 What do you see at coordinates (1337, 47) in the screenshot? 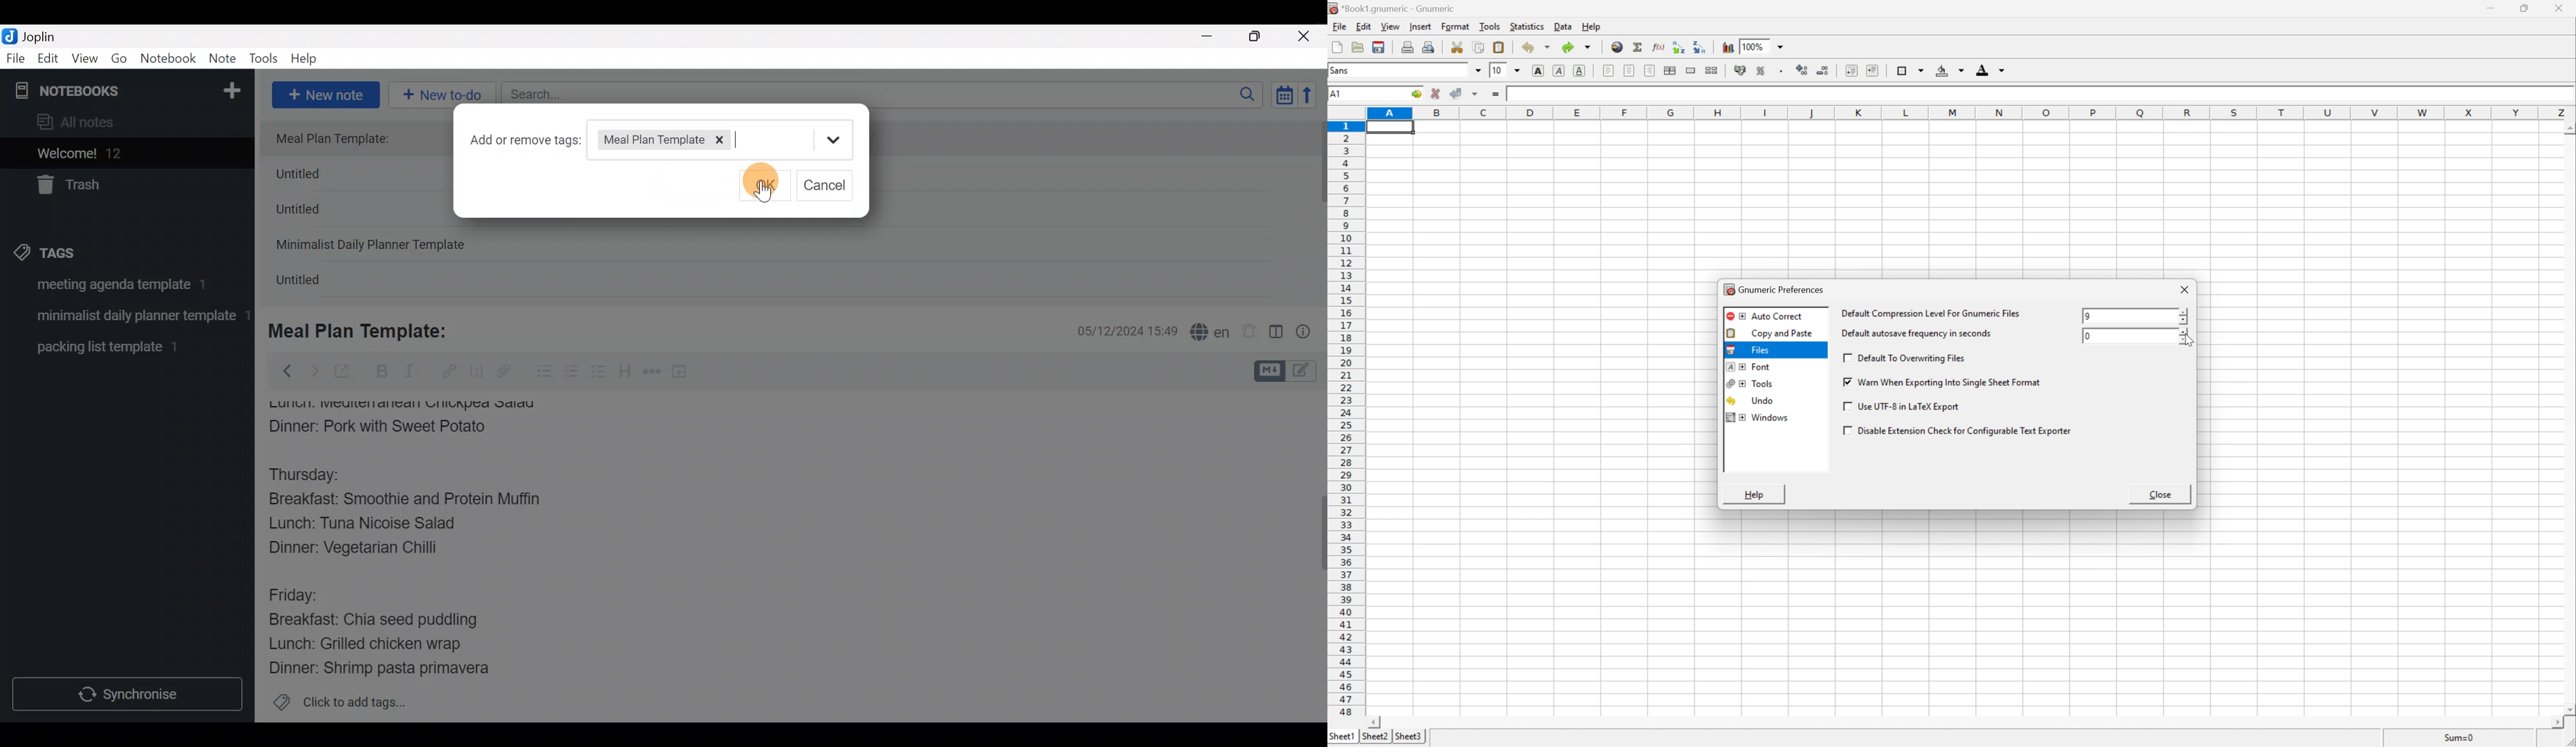
I see `new` at bounding box center [1337, 47].